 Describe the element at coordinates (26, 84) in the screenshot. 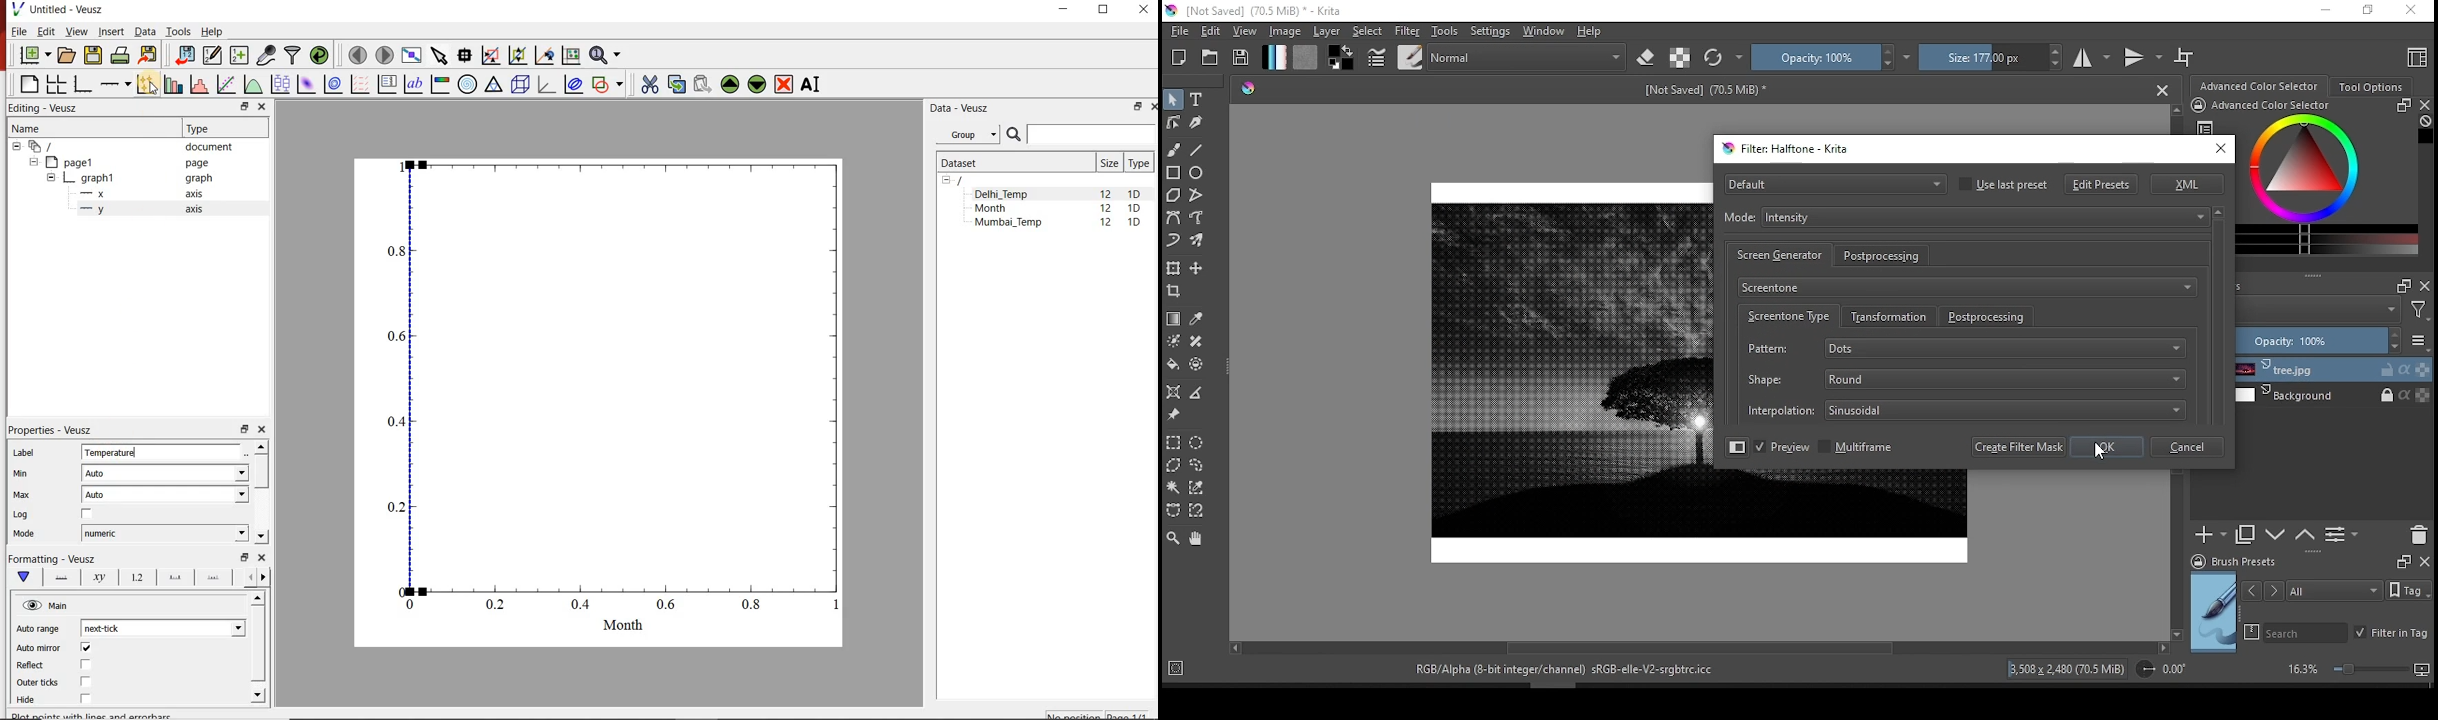

I see `blank page` at that location.